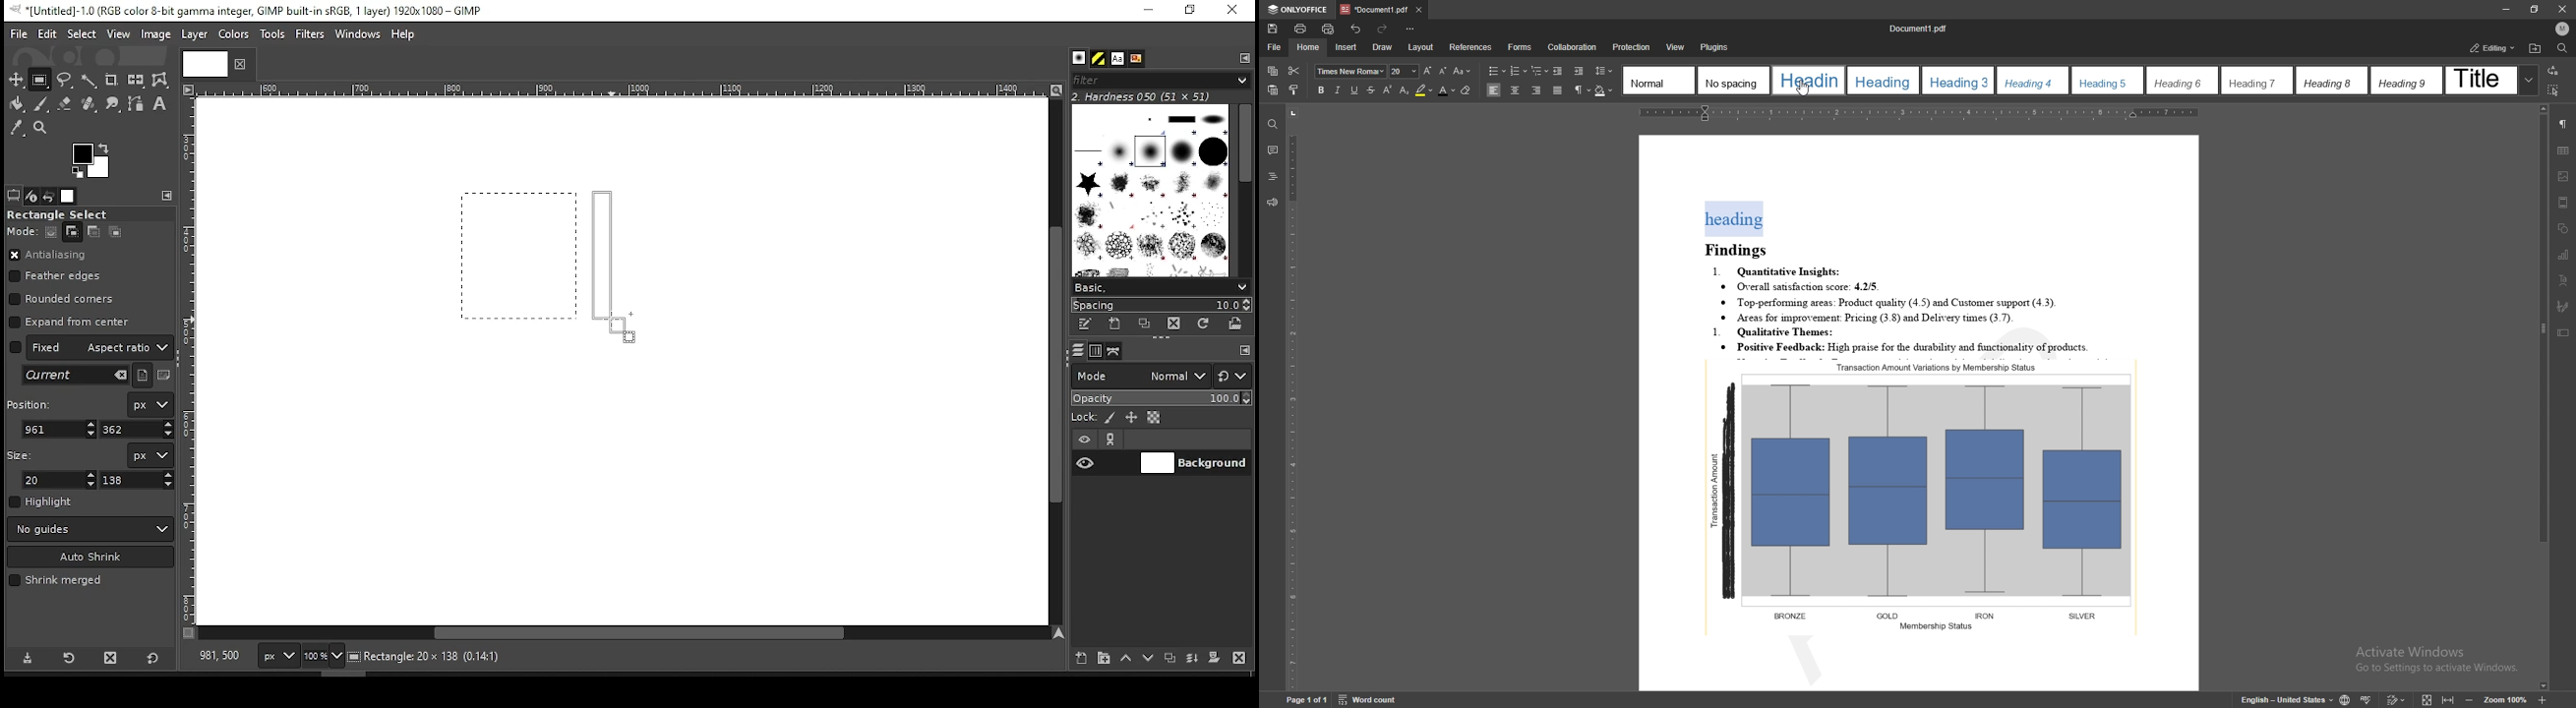  I want to click on lock:, so click(1085, 419).